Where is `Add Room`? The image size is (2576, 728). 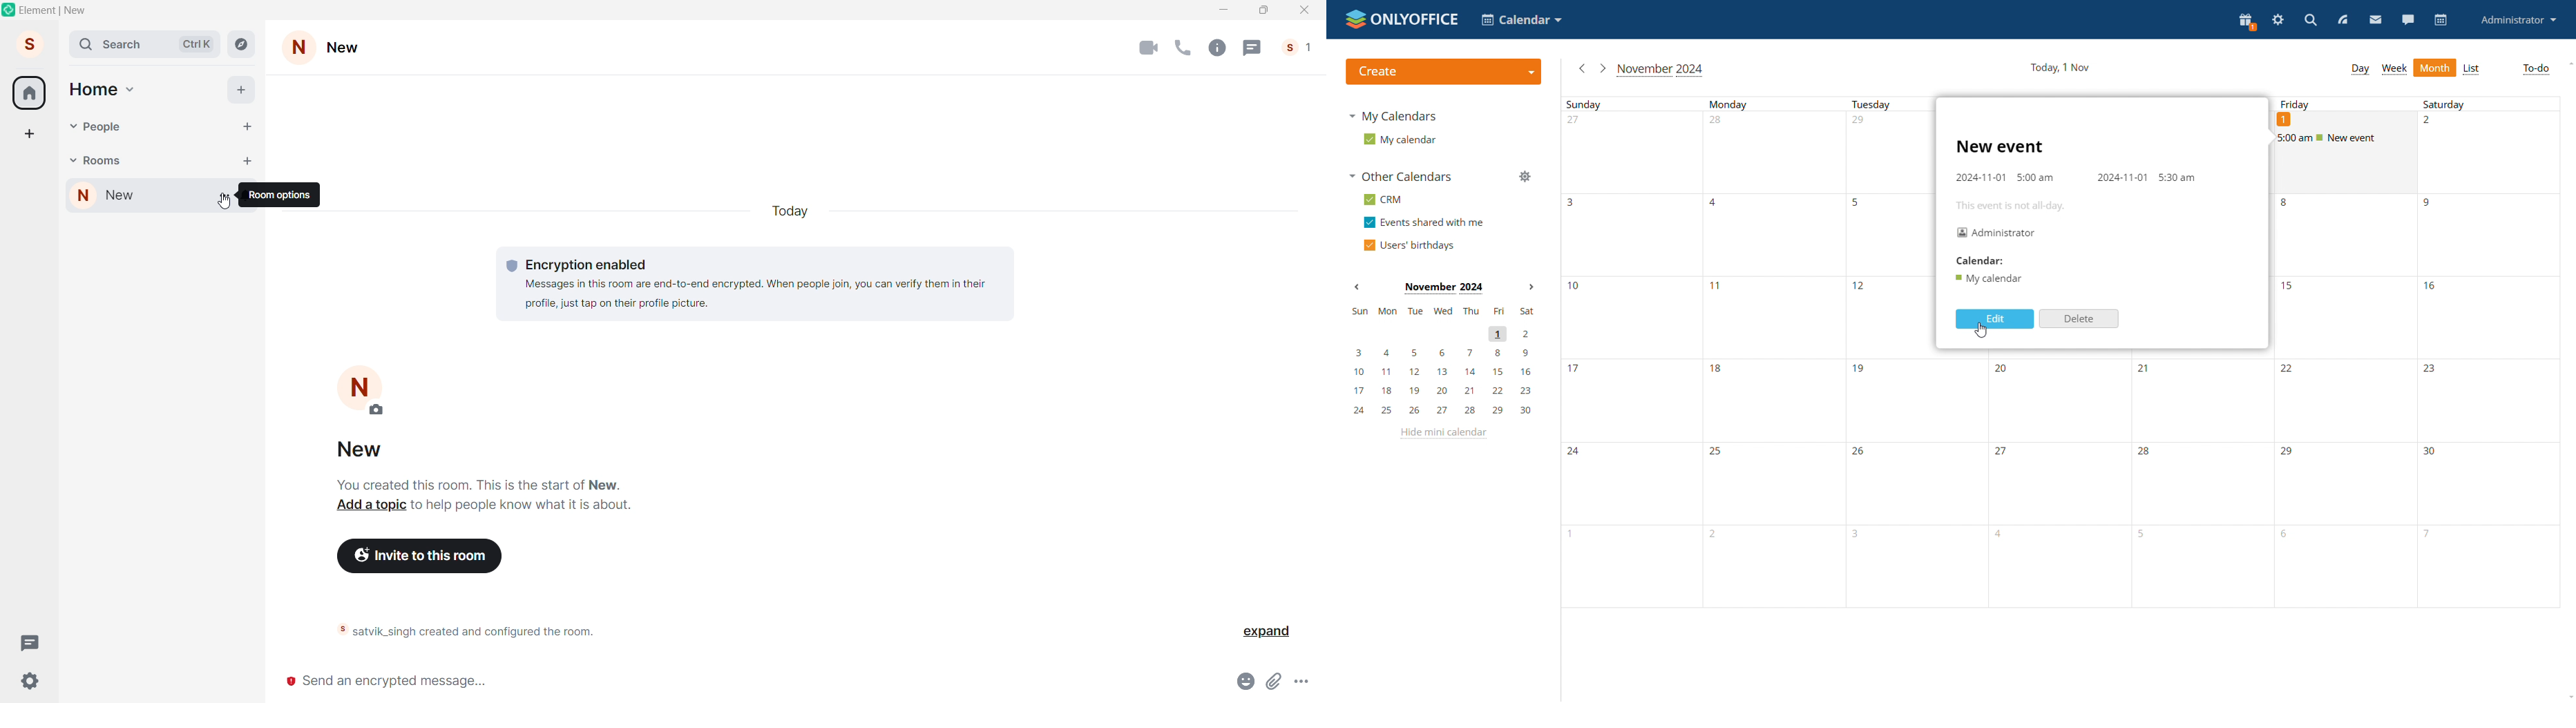
Add Room is located at coordinates (248, 160).